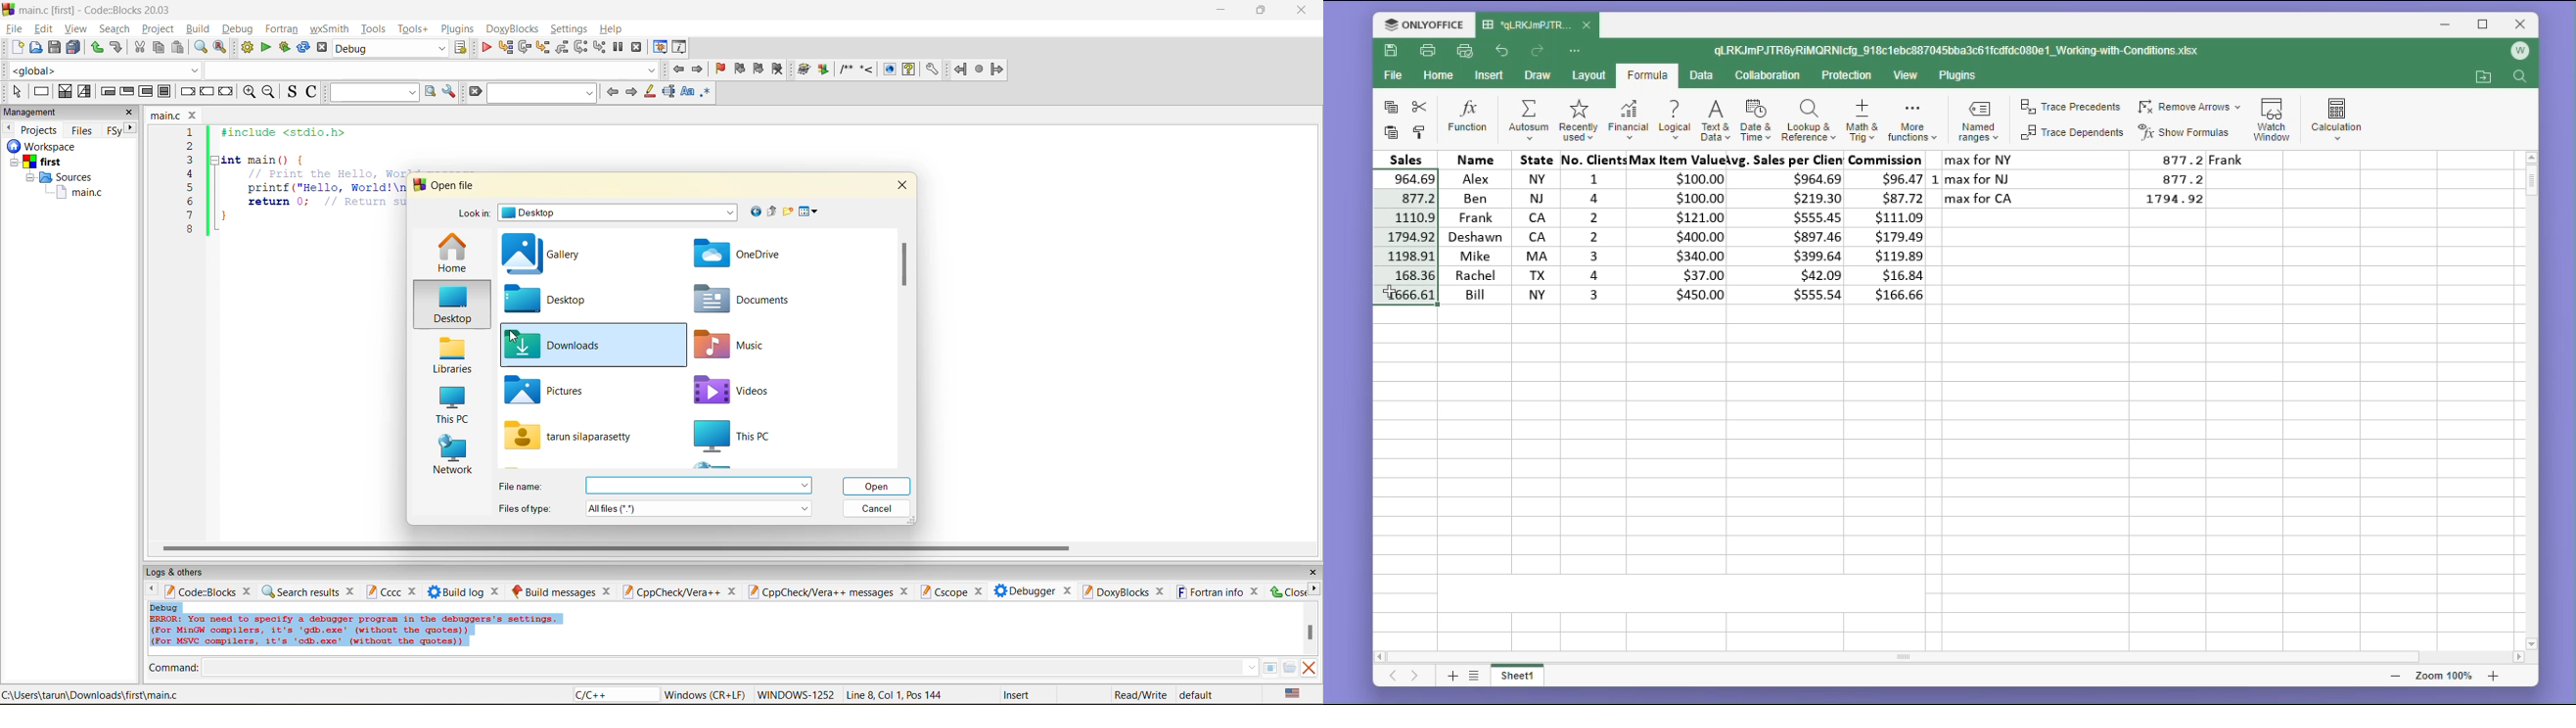 This screenshot has height=728, width=2576. Describe the element at coordinates (805, 70) in the screenshot. I see `build` at that location.